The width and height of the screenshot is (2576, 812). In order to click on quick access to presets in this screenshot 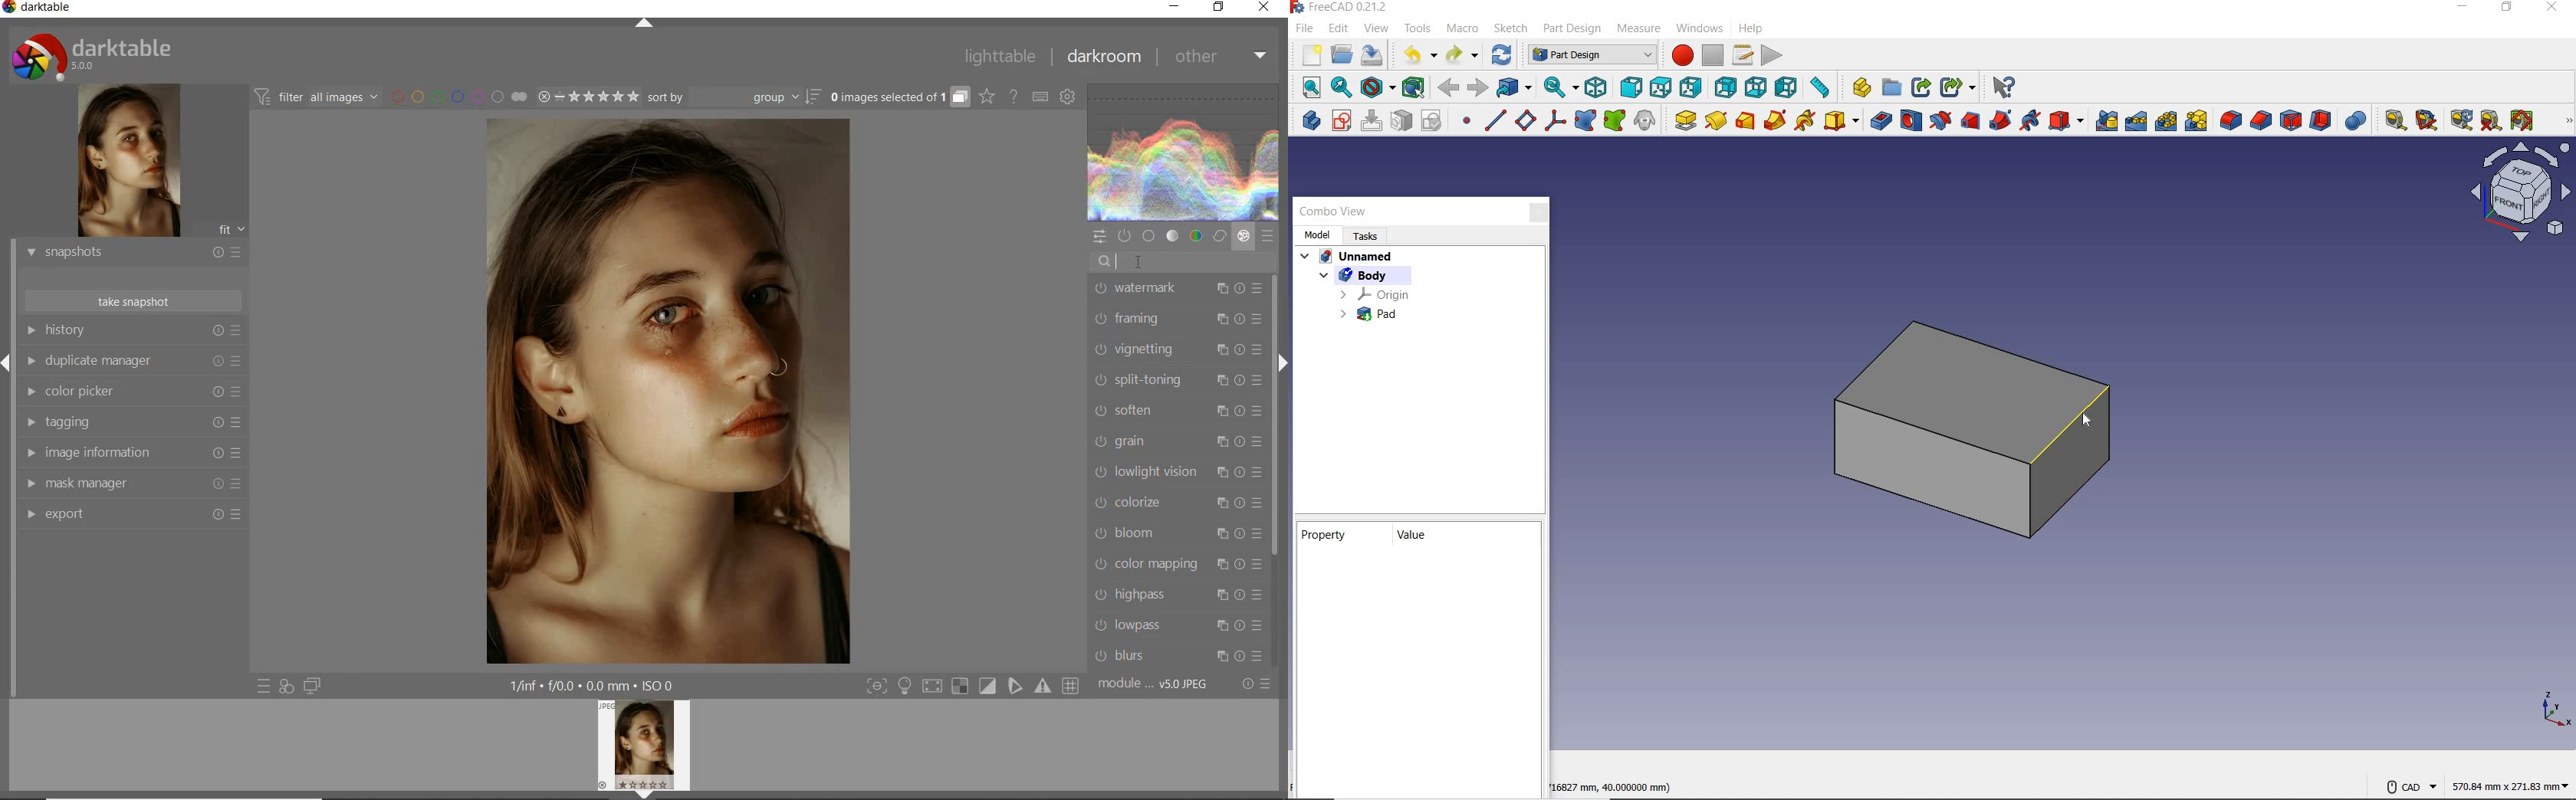, I will do `click(264, 685)`.